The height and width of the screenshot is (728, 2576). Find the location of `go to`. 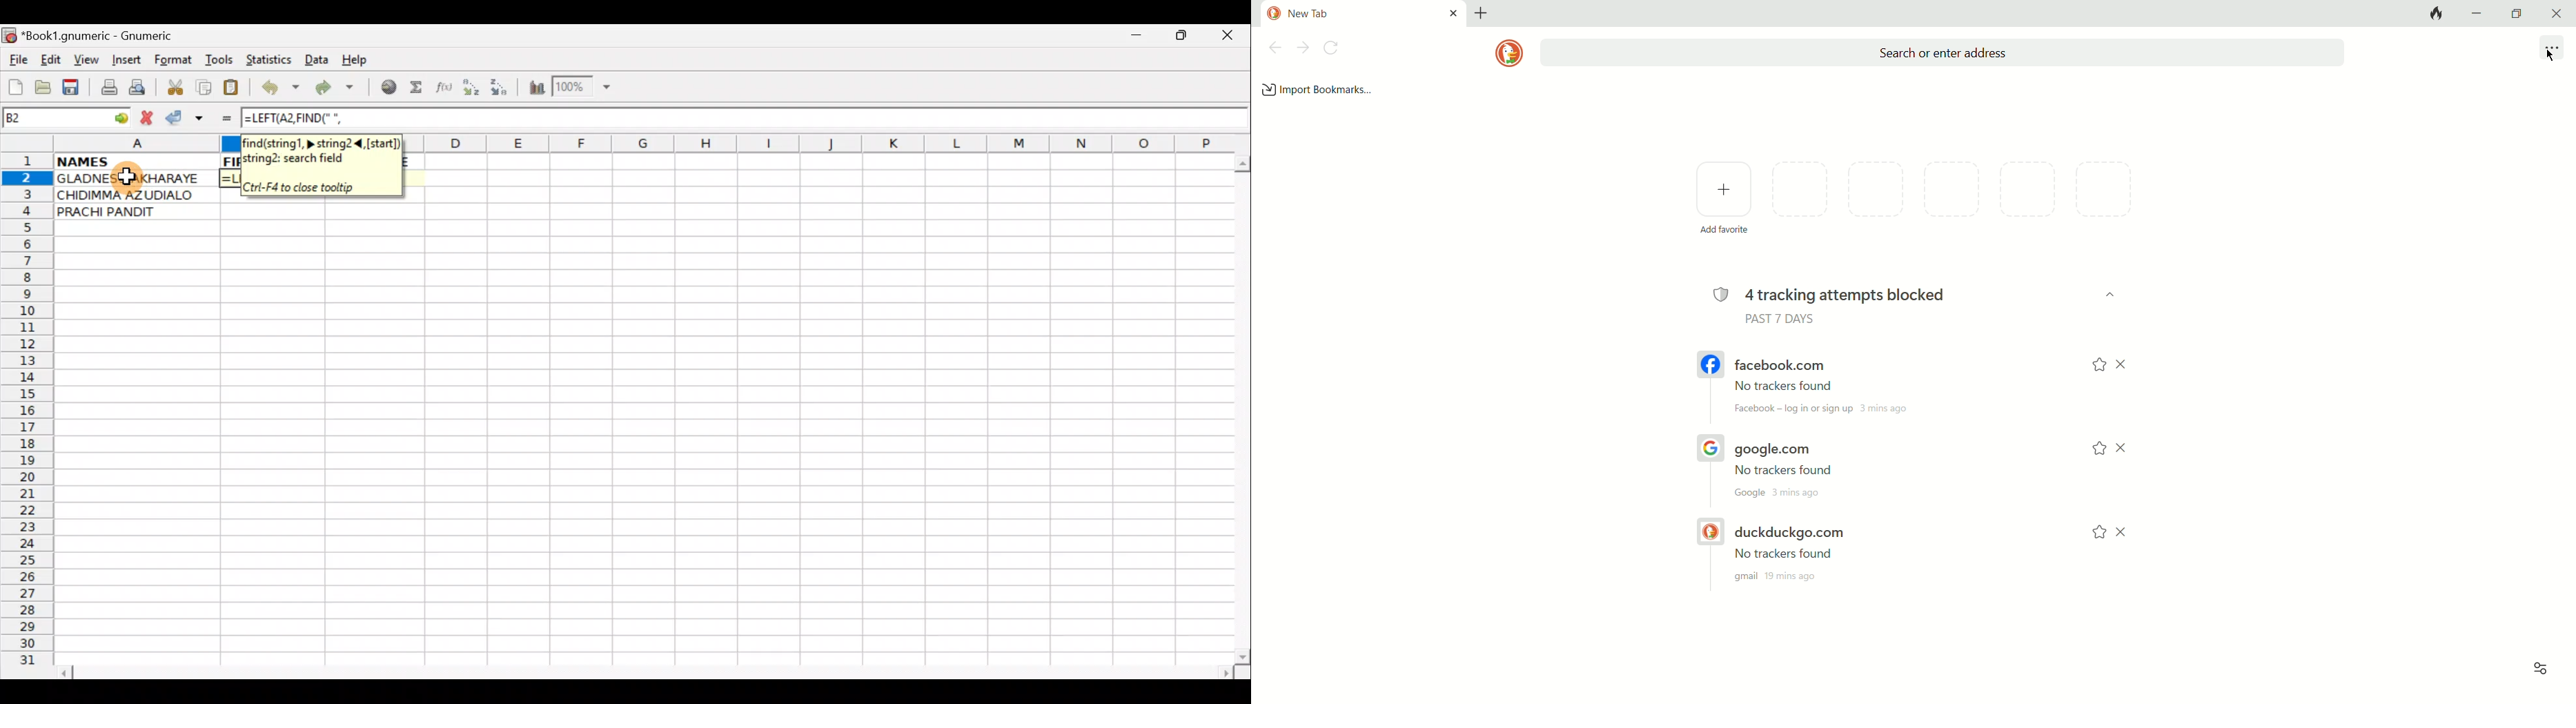

go to is located at coordinates (120, 116).